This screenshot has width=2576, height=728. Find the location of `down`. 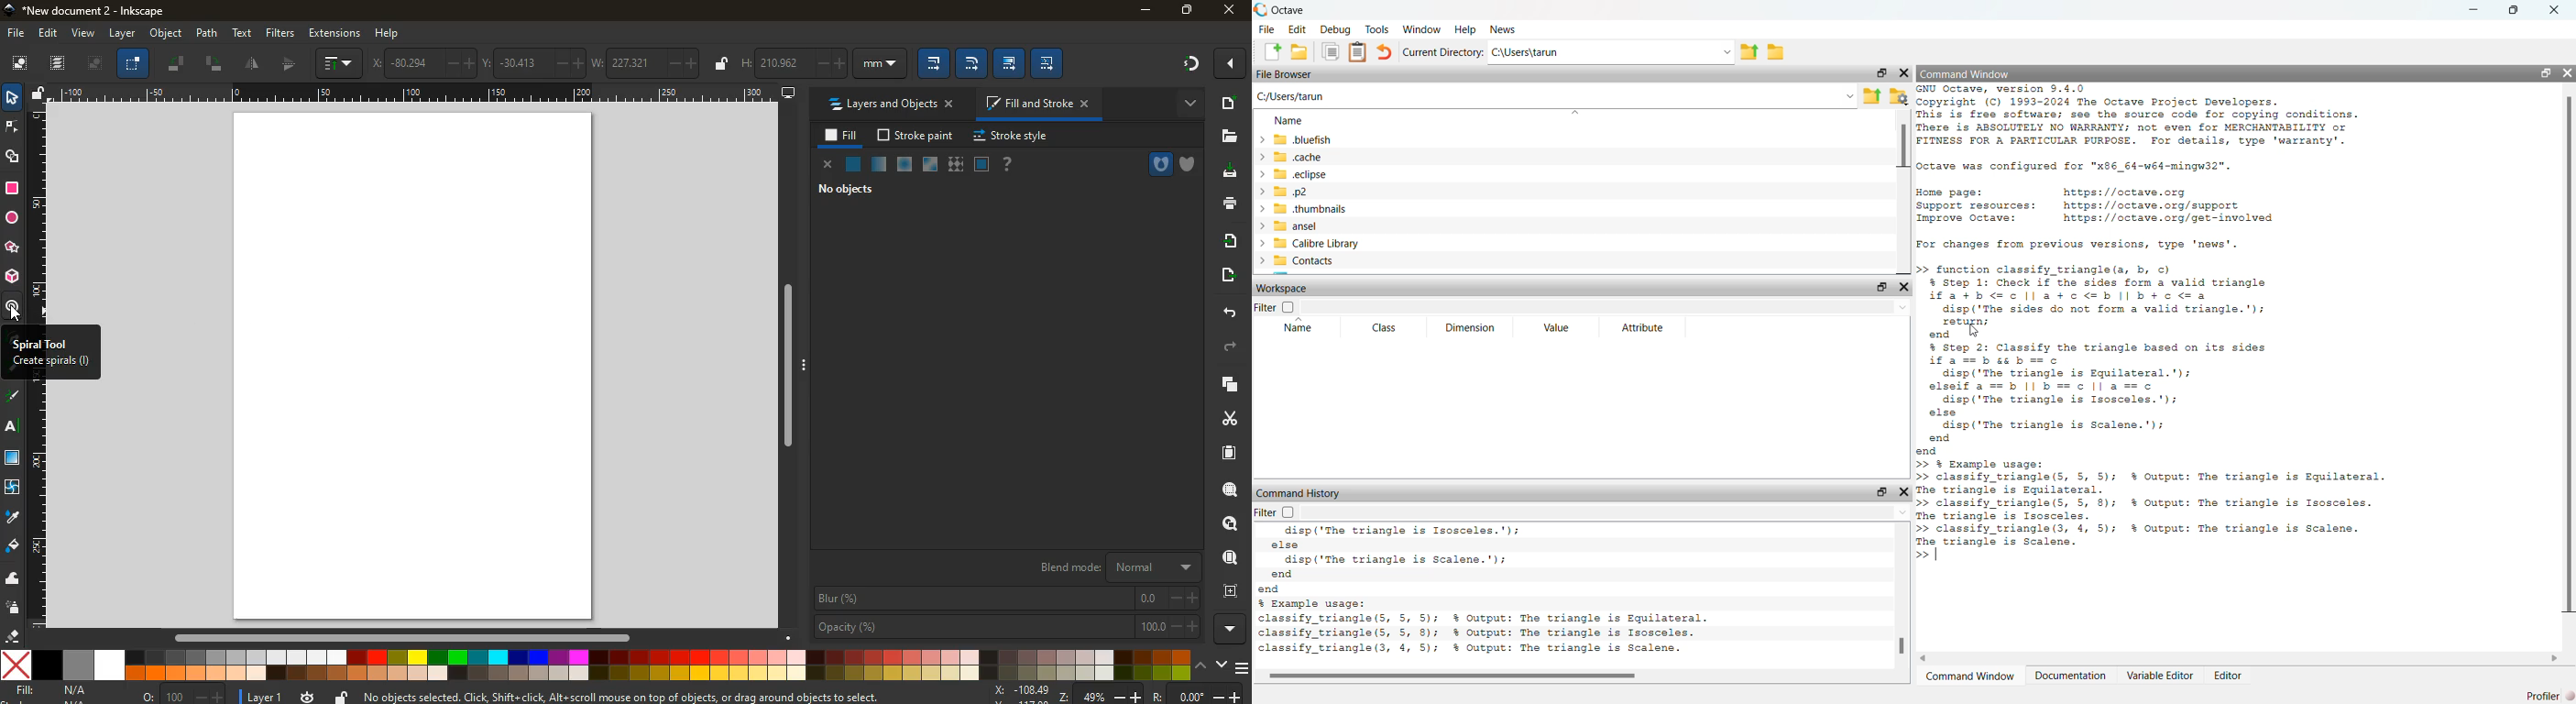

down is located at coordinates (1223, 666).